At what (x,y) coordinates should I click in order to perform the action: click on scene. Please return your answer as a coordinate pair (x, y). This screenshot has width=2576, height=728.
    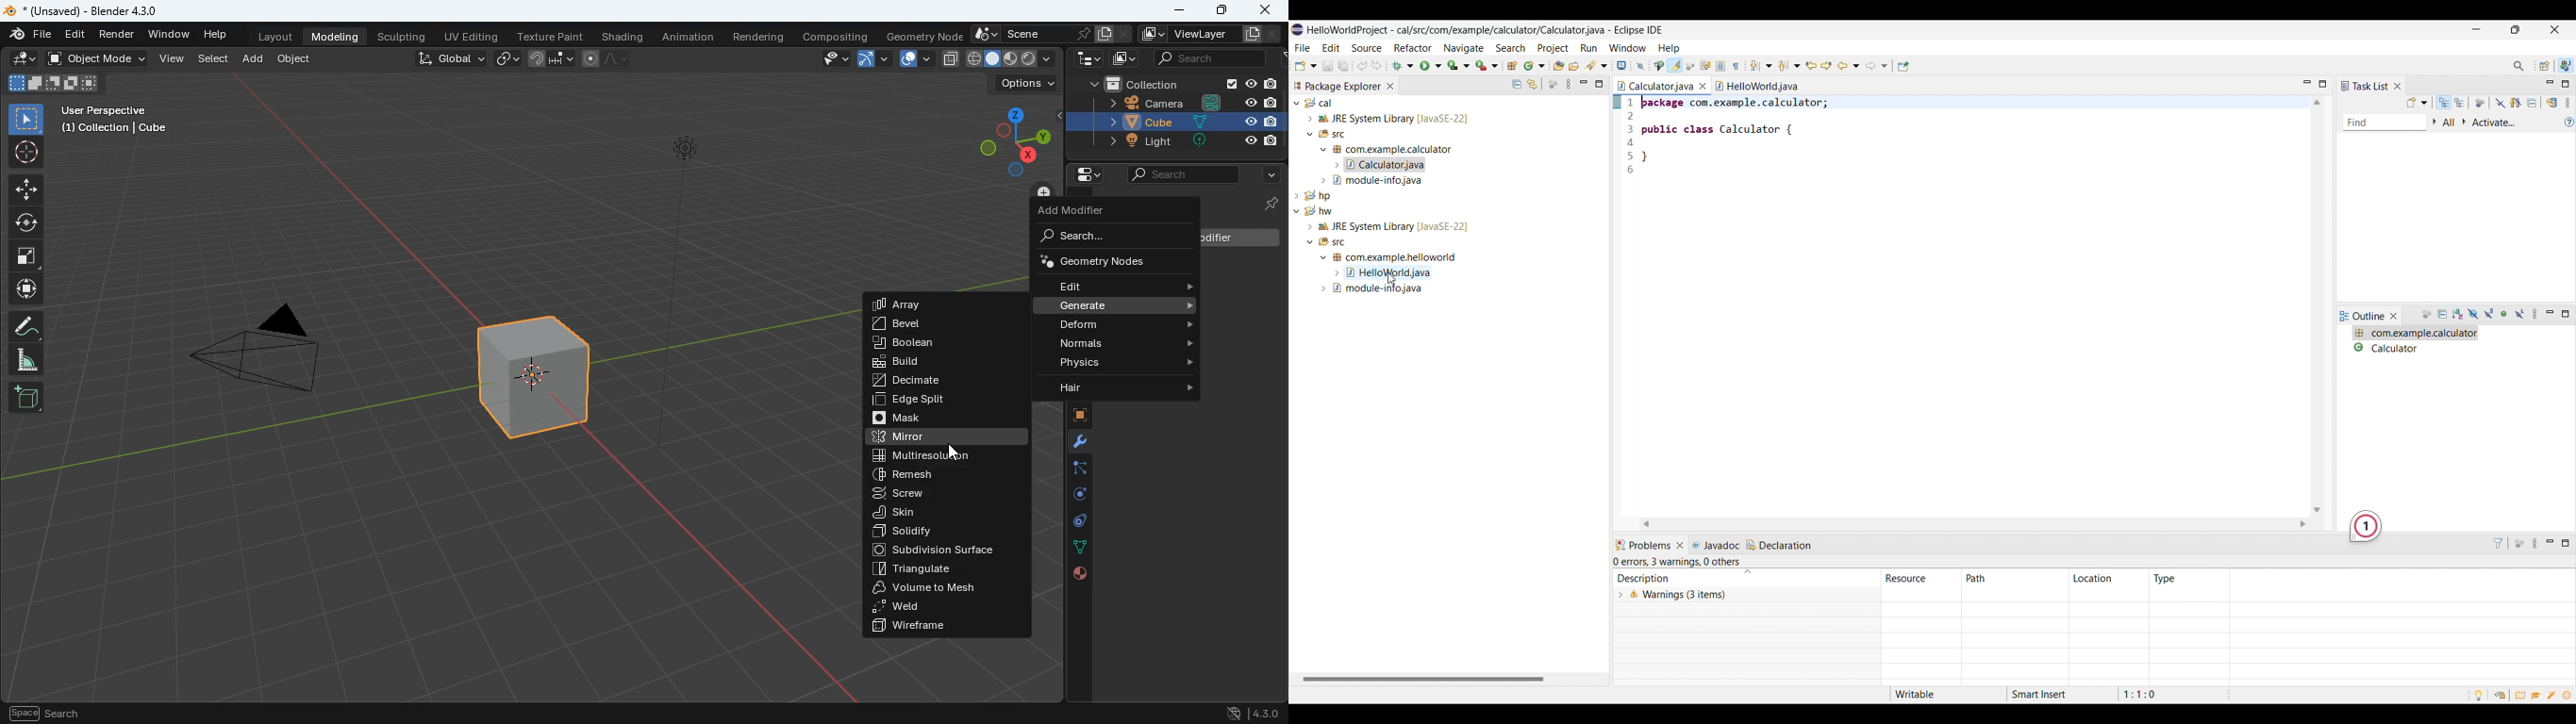
    Looking at the image, I should click on (1050, 35).